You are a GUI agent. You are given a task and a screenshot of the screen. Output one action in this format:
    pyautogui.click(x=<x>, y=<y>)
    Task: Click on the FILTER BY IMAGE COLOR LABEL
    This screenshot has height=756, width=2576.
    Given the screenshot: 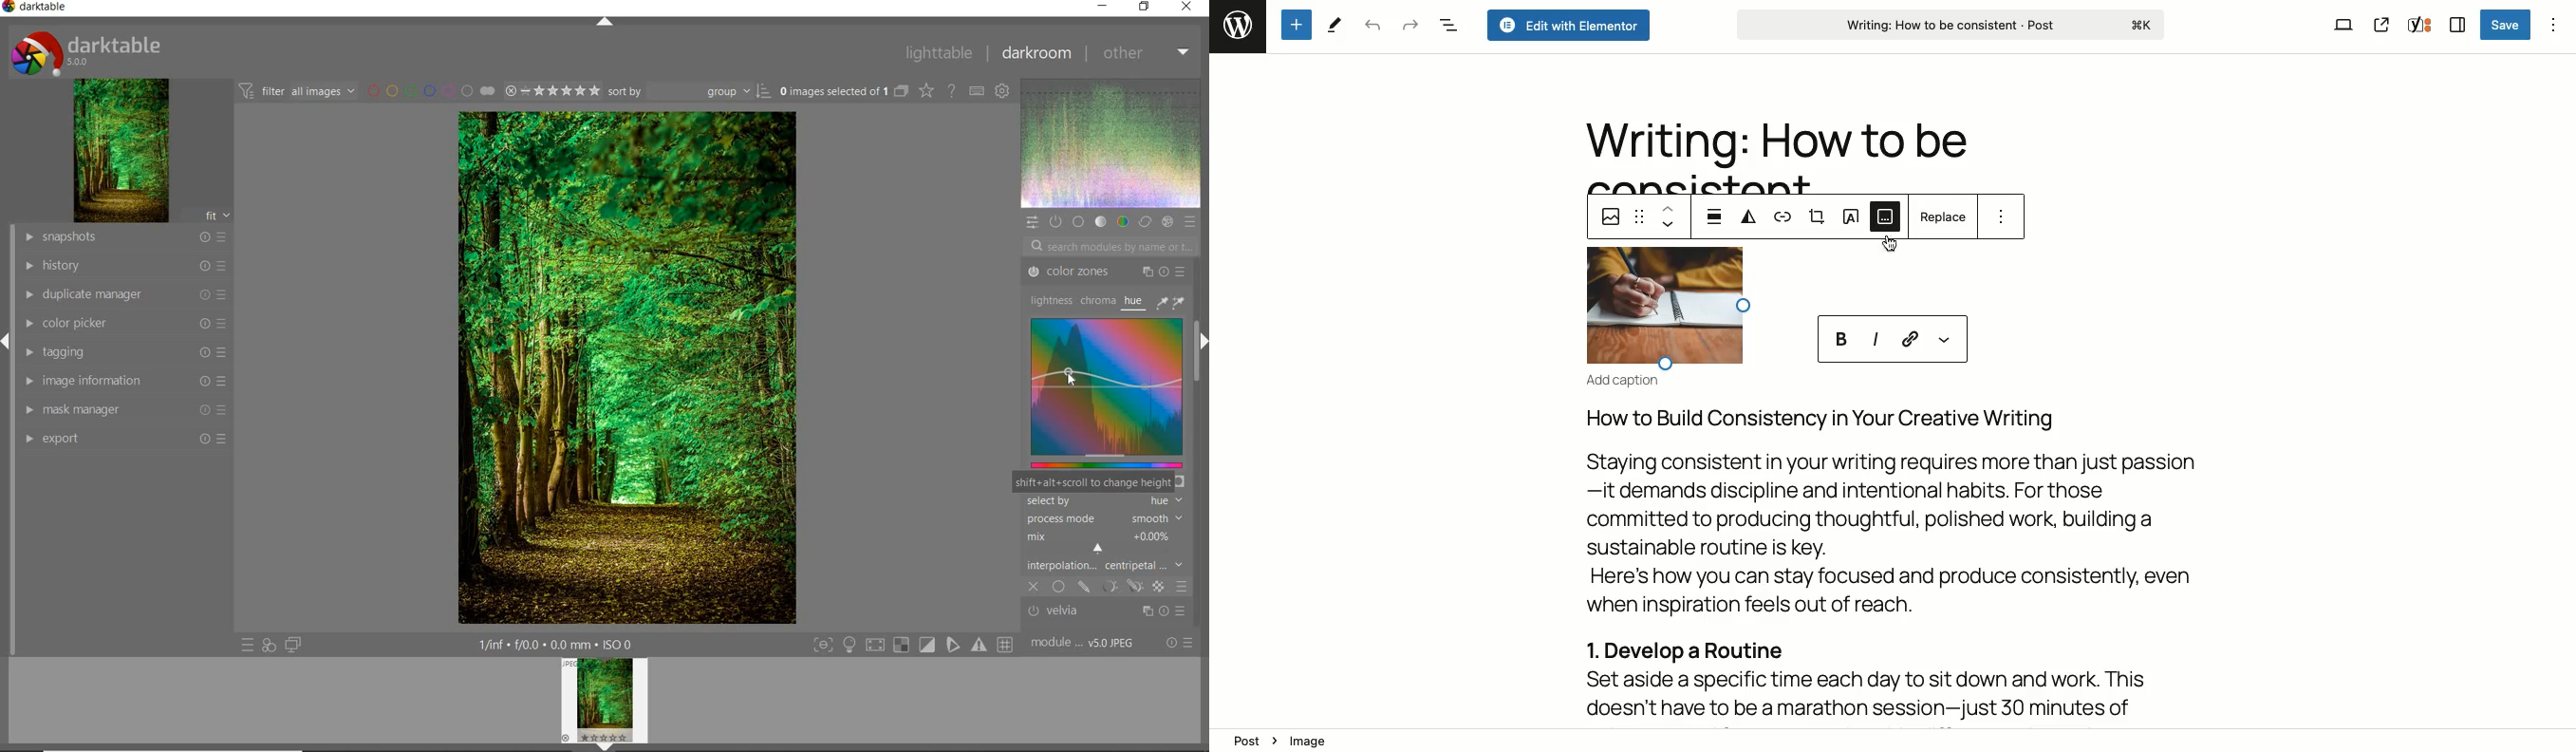 What is the action you would take?
    pyautogui.click(x=428, y=89)
    